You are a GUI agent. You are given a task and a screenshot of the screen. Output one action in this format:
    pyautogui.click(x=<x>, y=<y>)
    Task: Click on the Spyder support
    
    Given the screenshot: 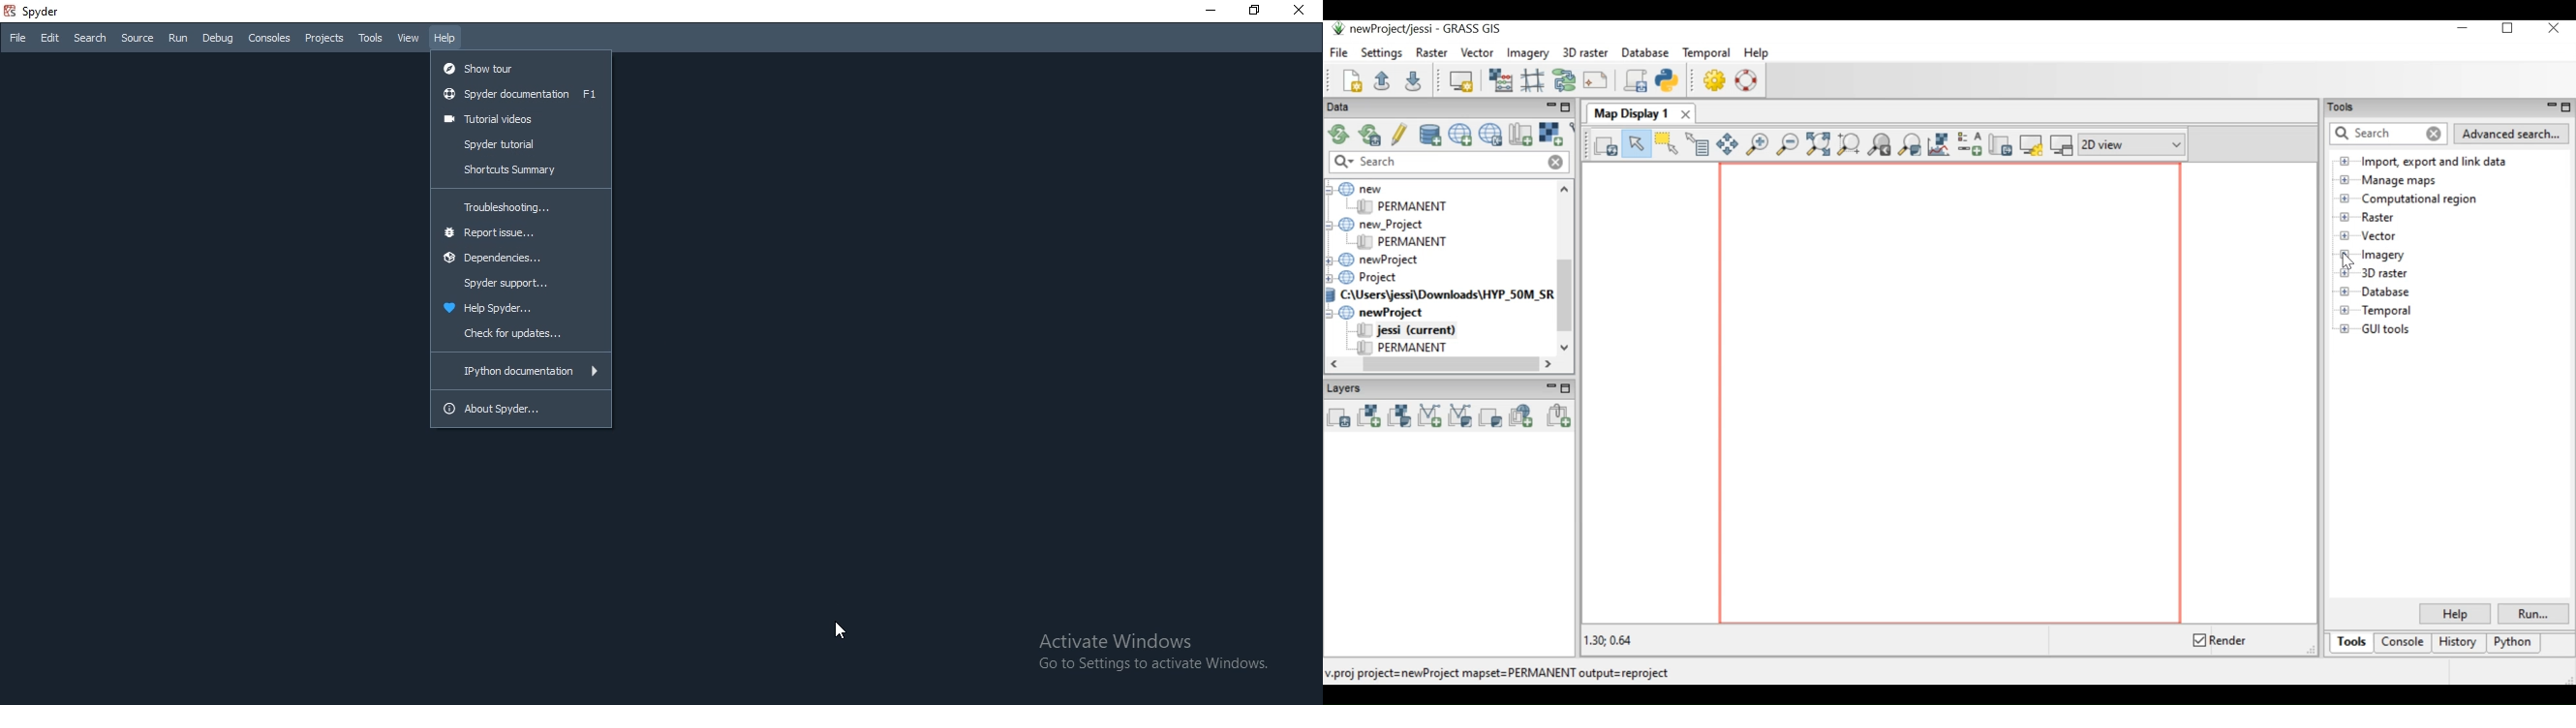 What is the action you would take?
    pyautogui.click(x=521, y=285)
    